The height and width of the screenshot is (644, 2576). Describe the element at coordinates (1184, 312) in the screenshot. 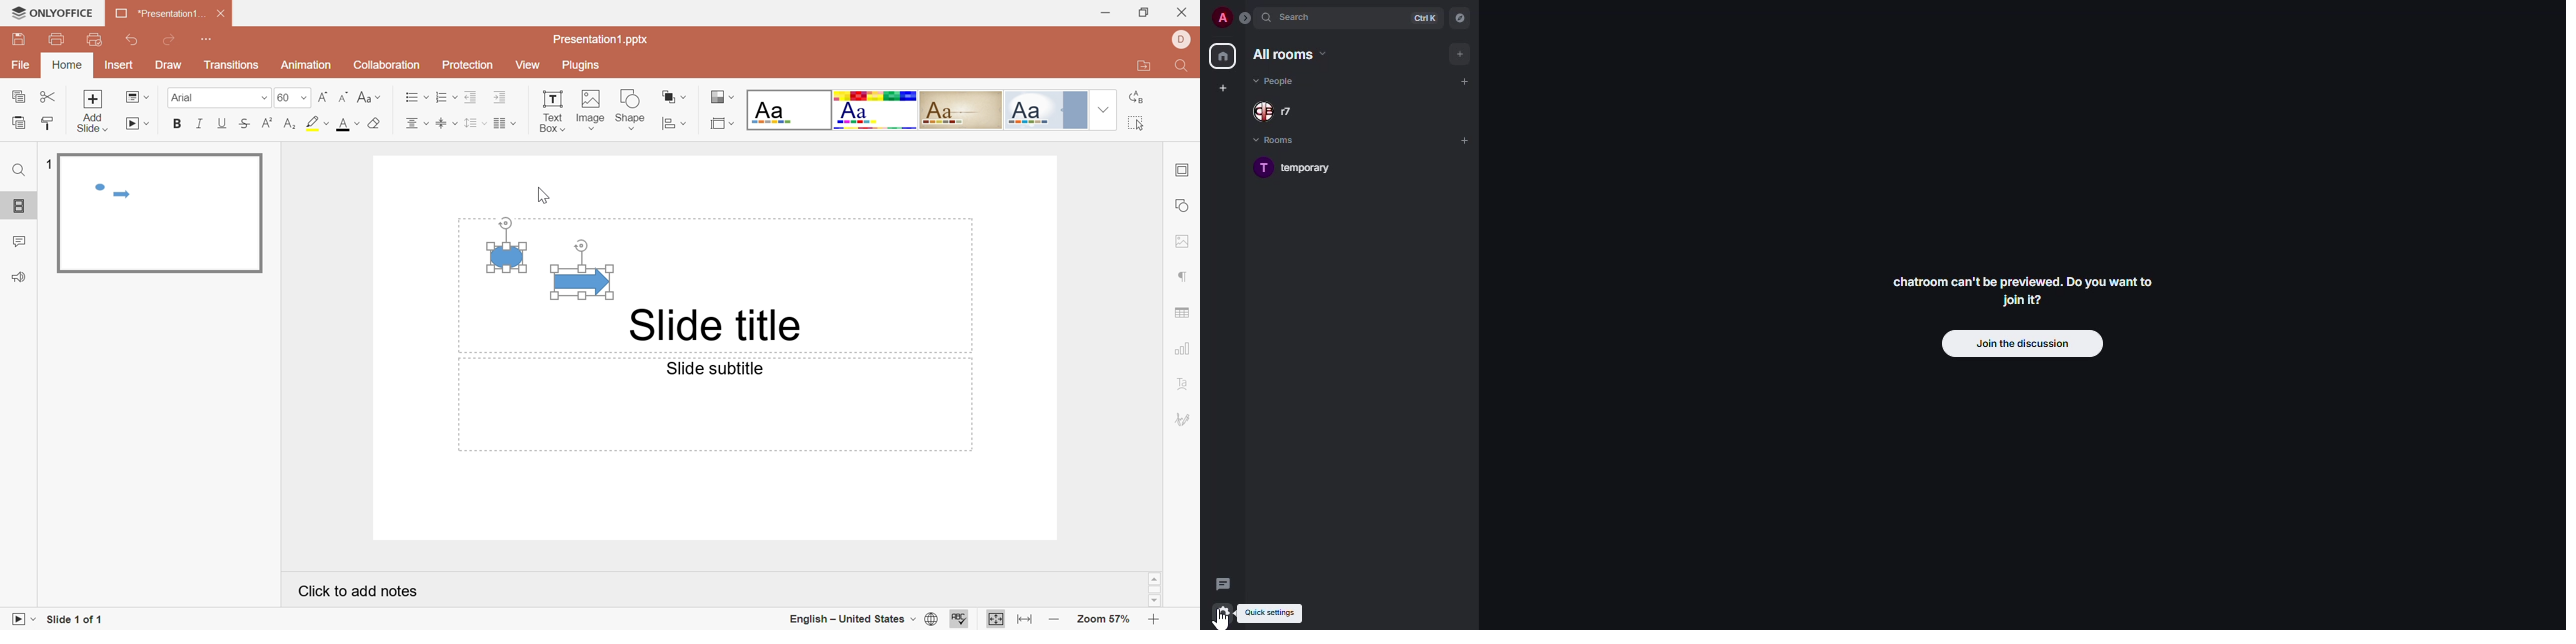

I see `Table settings` at that location.